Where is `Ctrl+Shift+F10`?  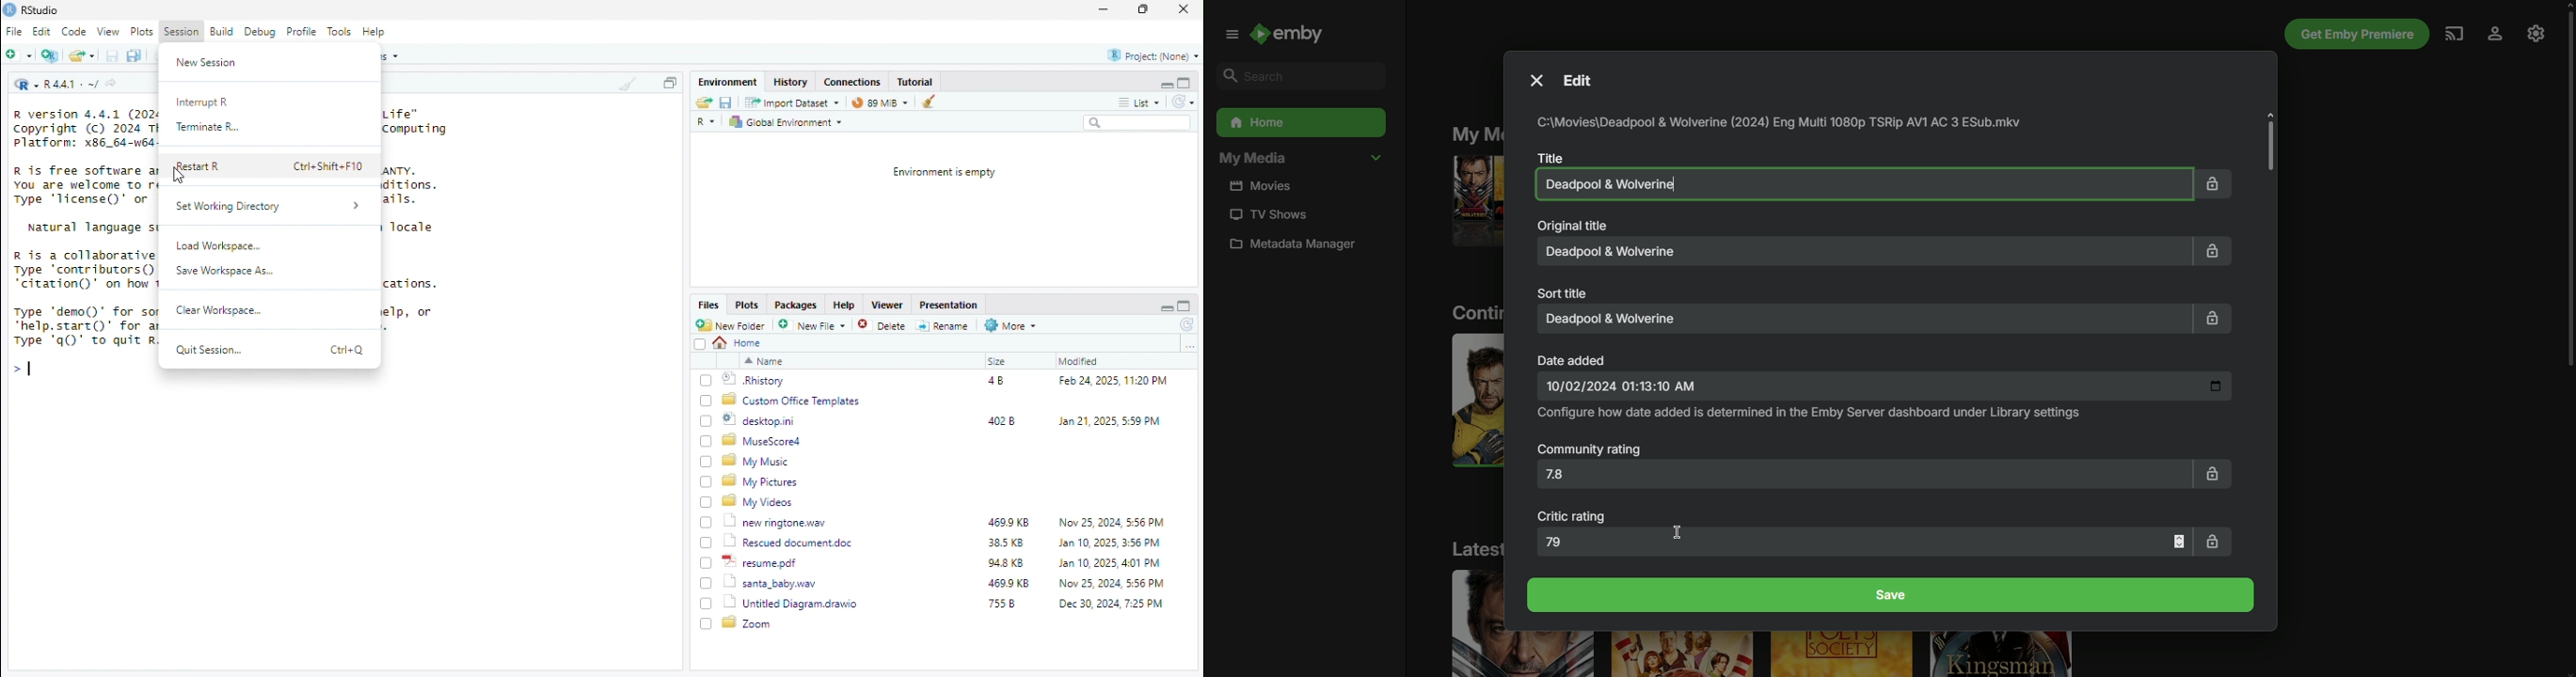
Ctrl+Shift+F10 is located at coordinates (327, 165).